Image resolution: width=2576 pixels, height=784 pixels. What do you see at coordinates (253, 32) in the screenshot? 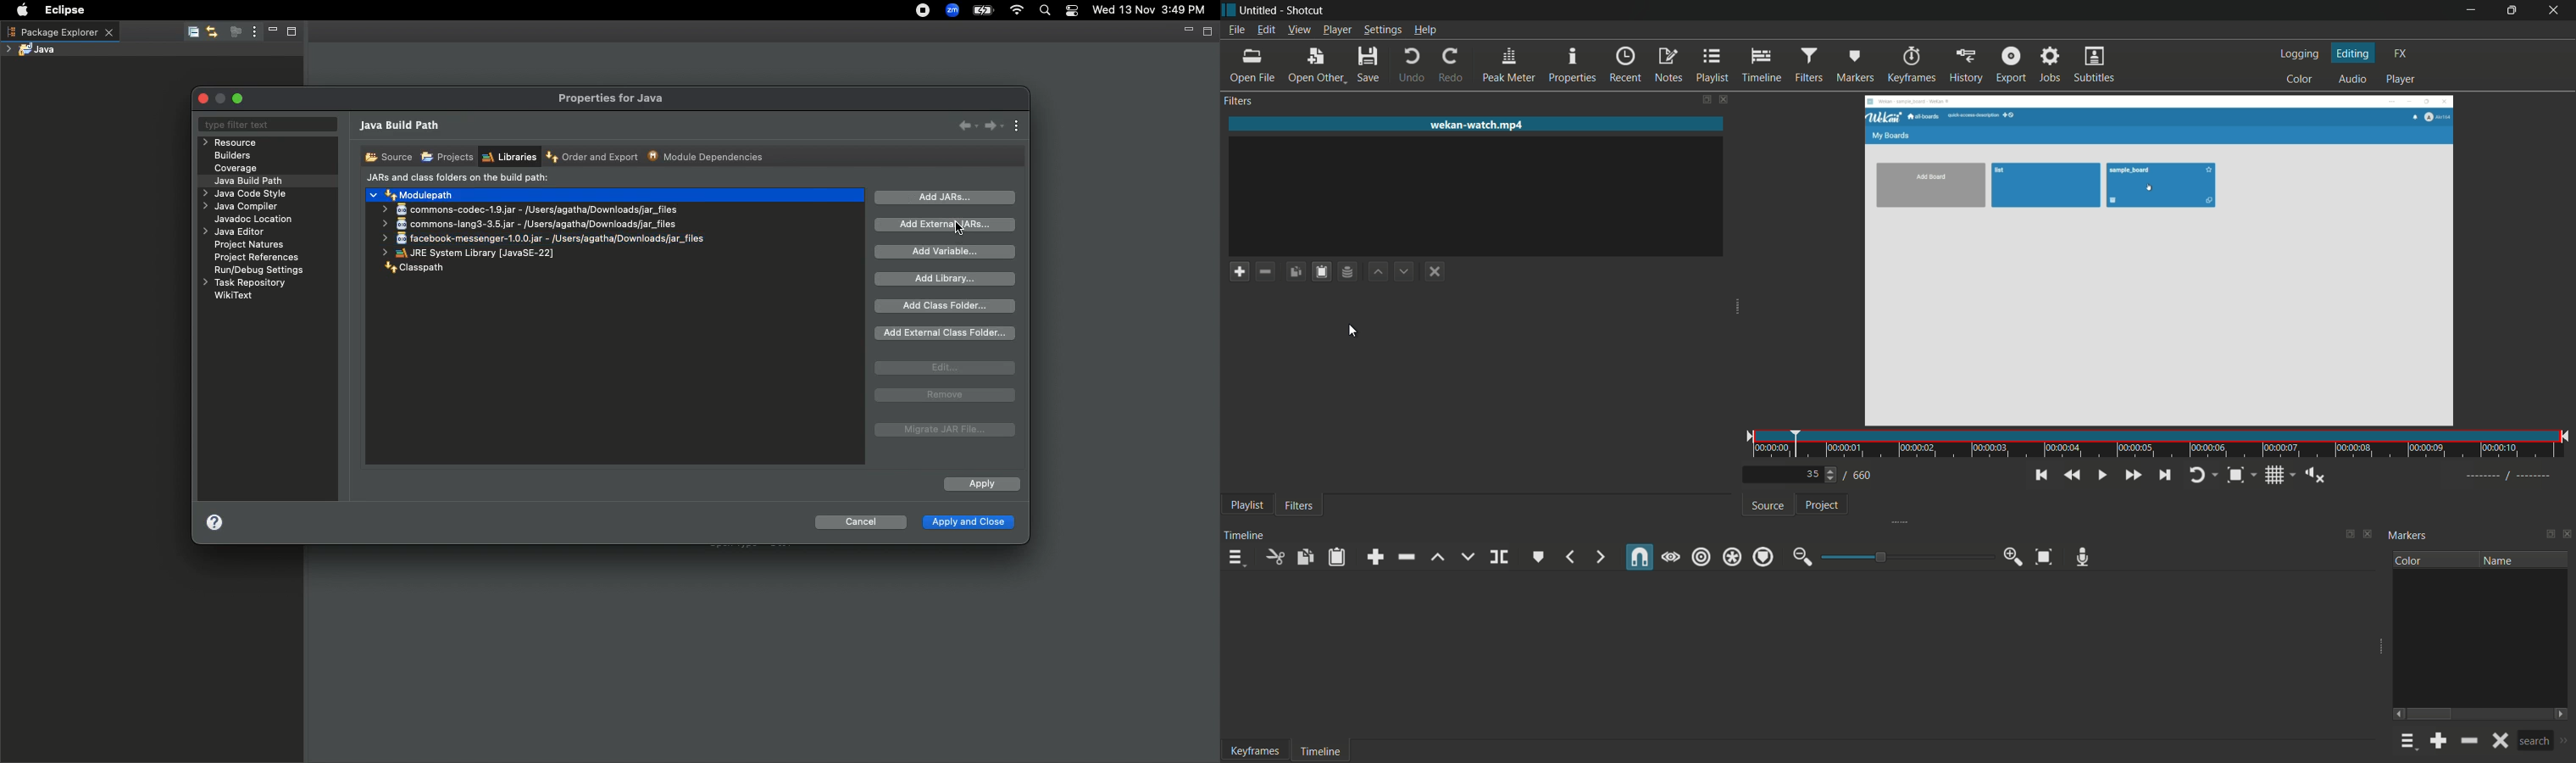
I see `View menu` at bounding box center [253, 32].